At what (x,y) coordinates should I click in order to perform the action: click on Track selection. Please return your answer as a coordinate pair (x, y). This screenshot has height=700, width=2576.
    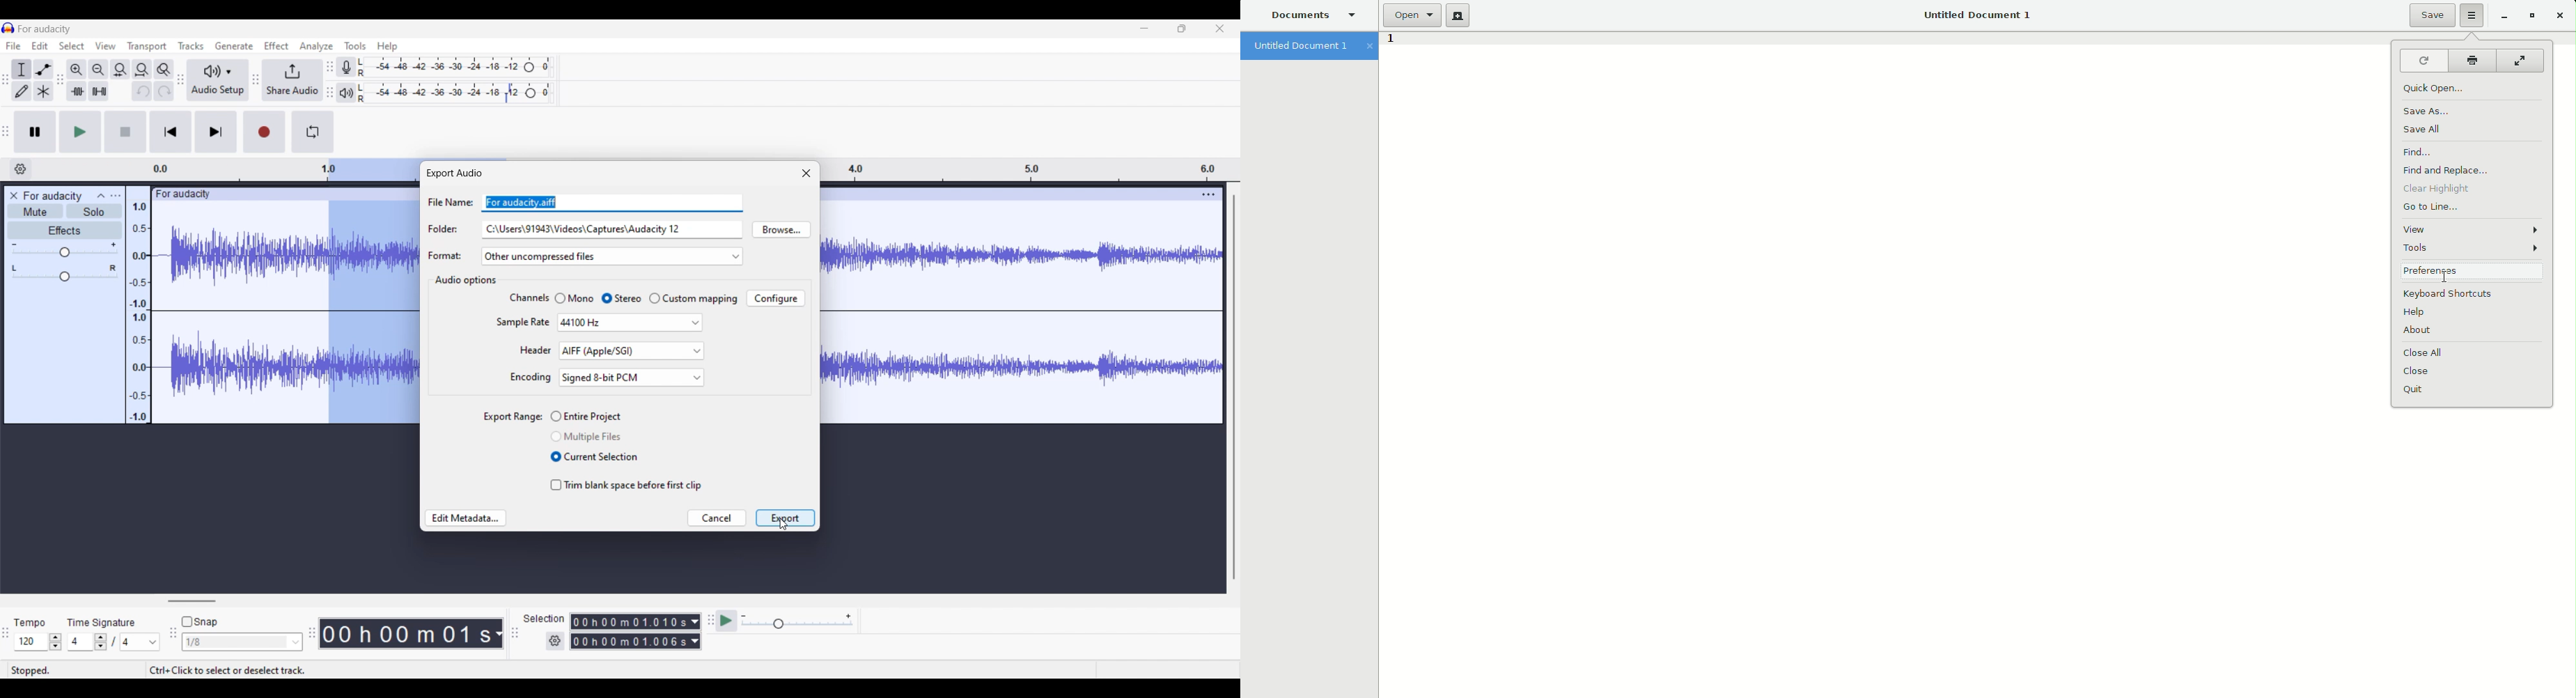
    Looking at the image, I should click on (369, 291).